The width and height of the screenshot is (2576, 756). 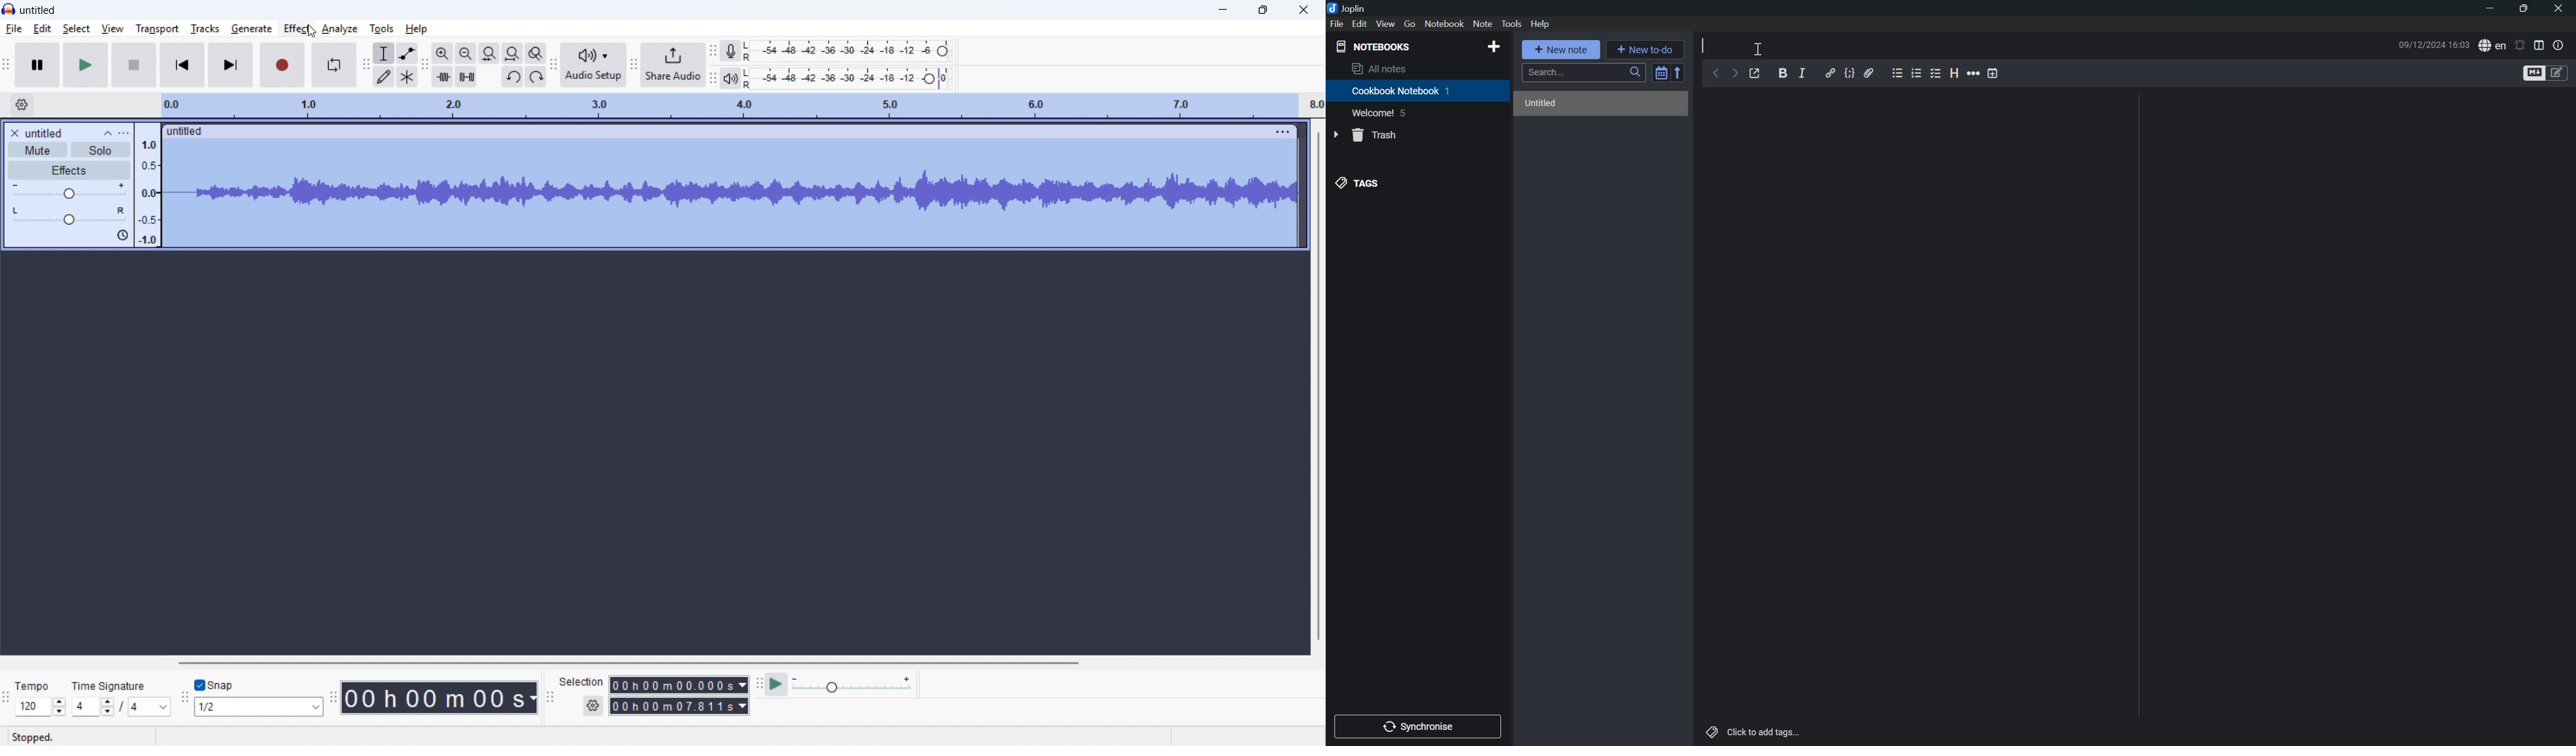 I want to click on NOTEBOOKS, so click(x=1373, y=47).